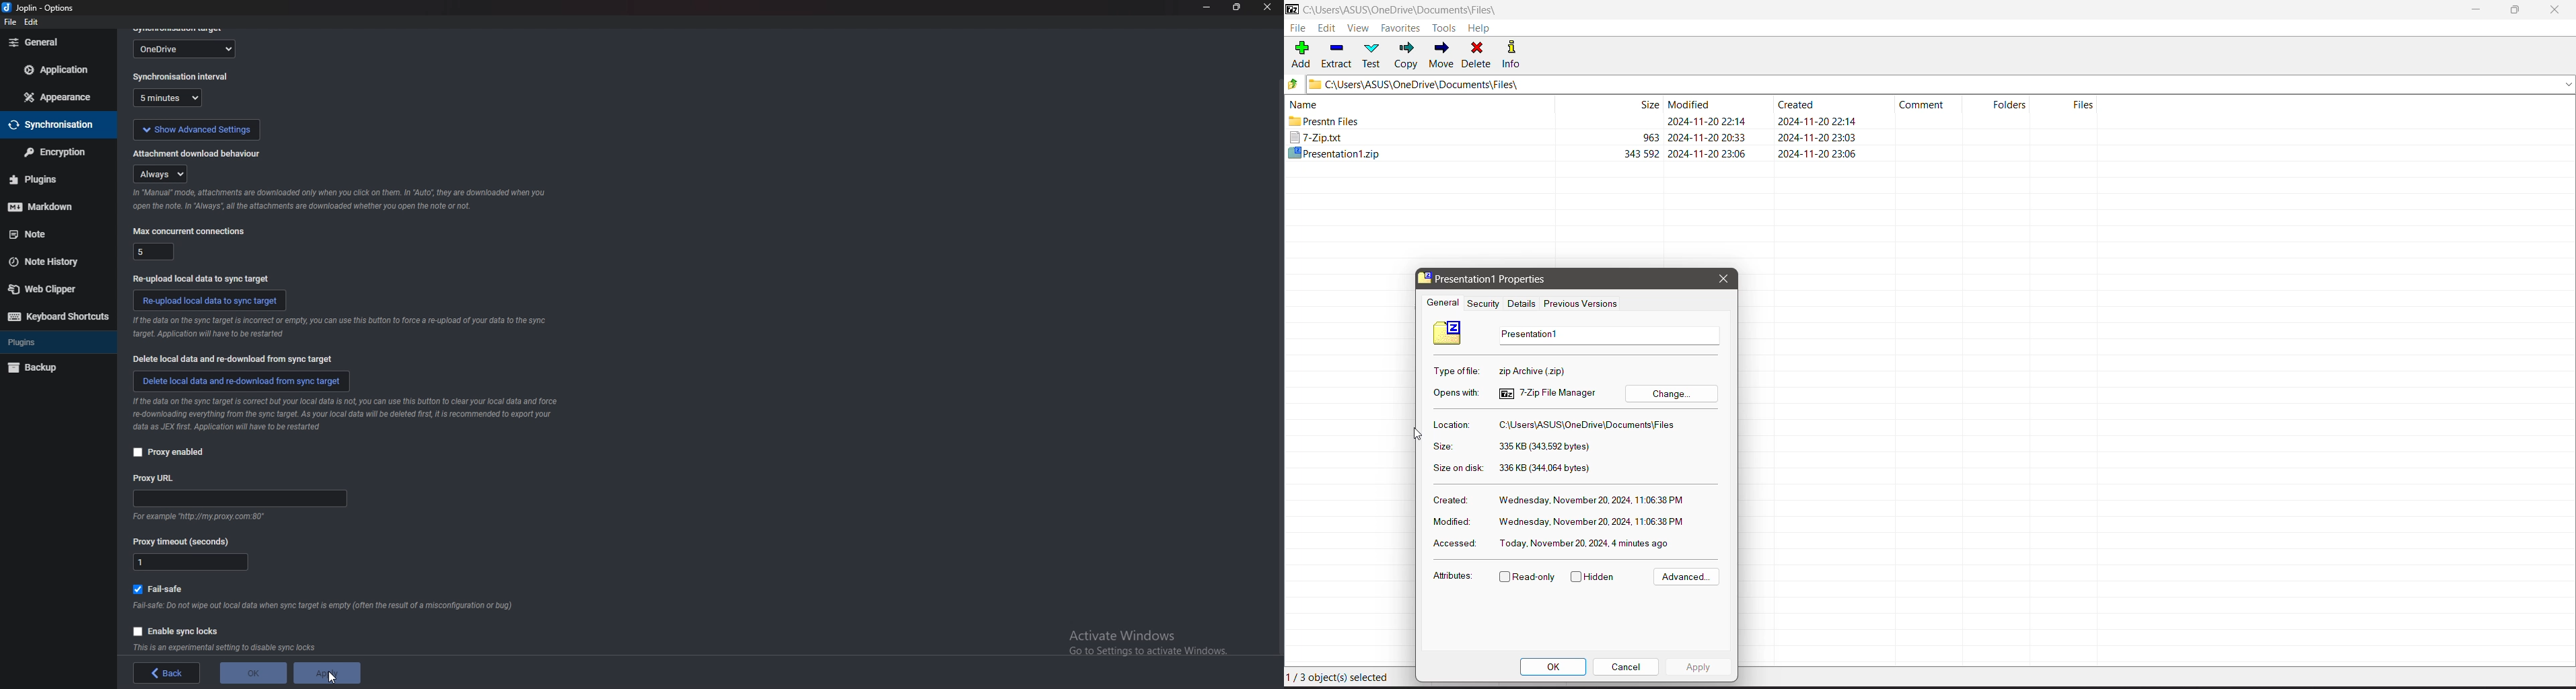  What do you see at coordinates (1266, 7) in the screenshot?
I see `close` at bounding box center [1266, 7].